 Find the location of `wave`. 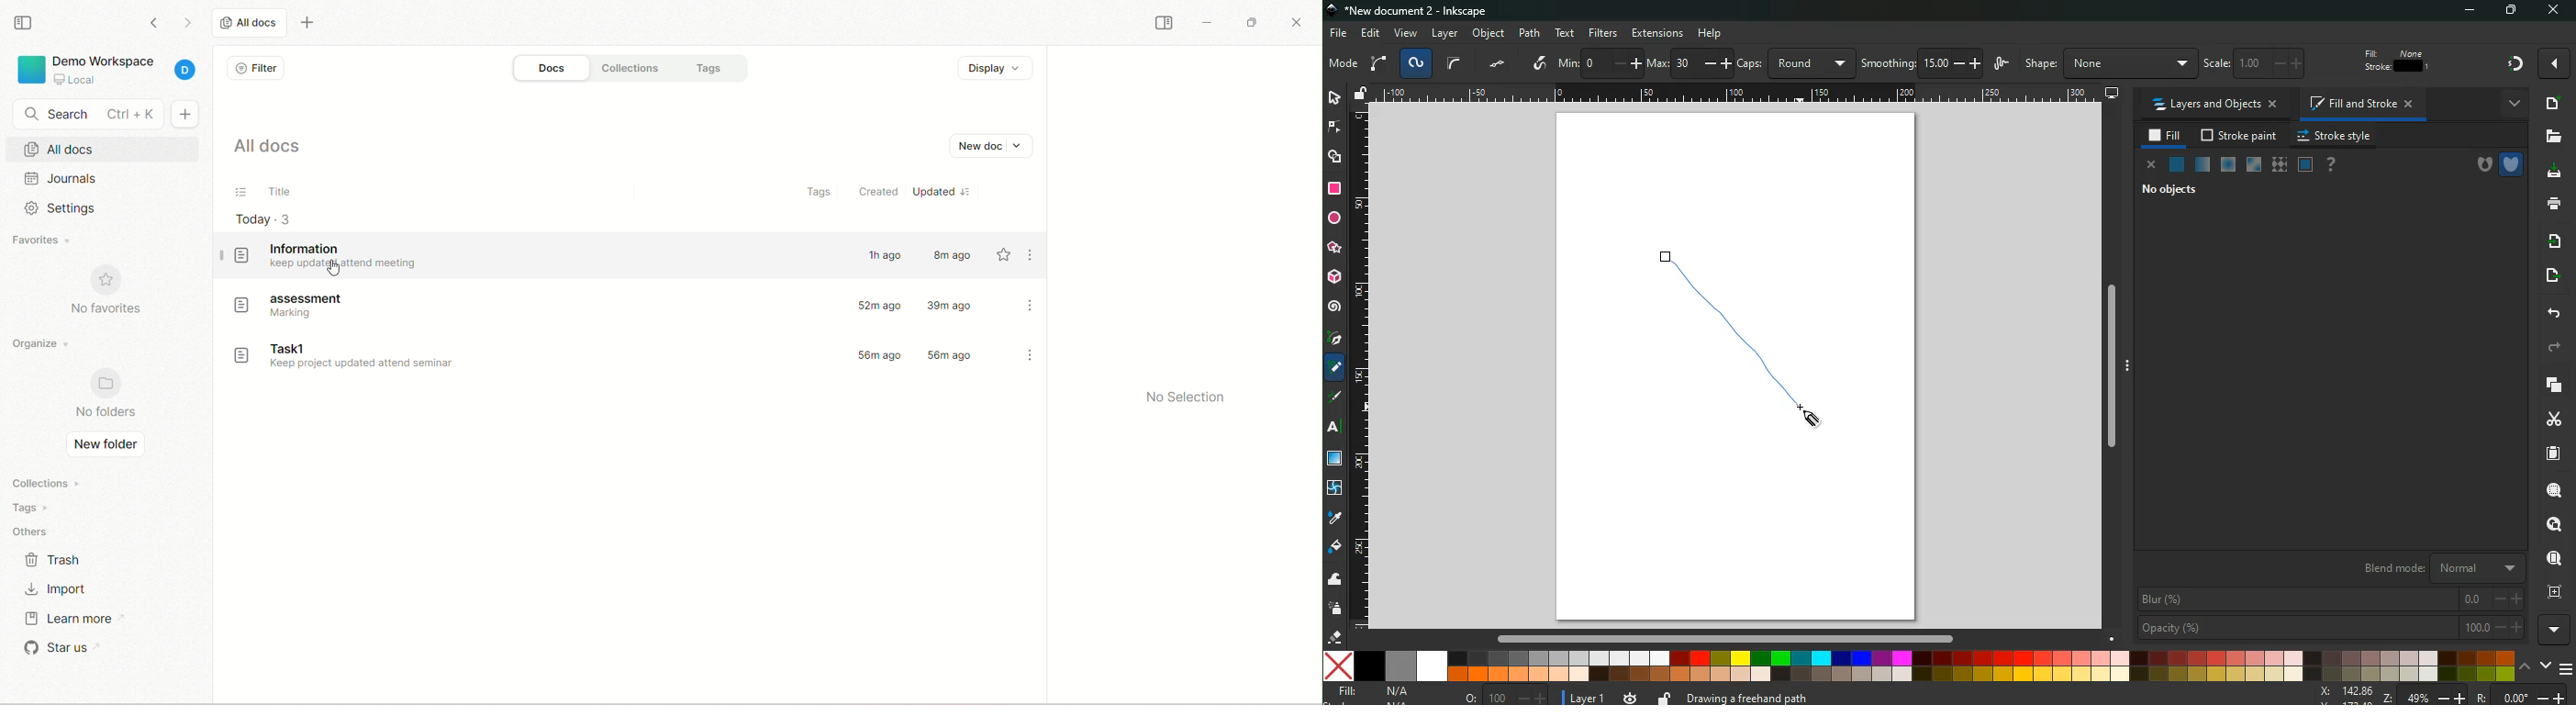

wave is located at coordinates (1336, 581).